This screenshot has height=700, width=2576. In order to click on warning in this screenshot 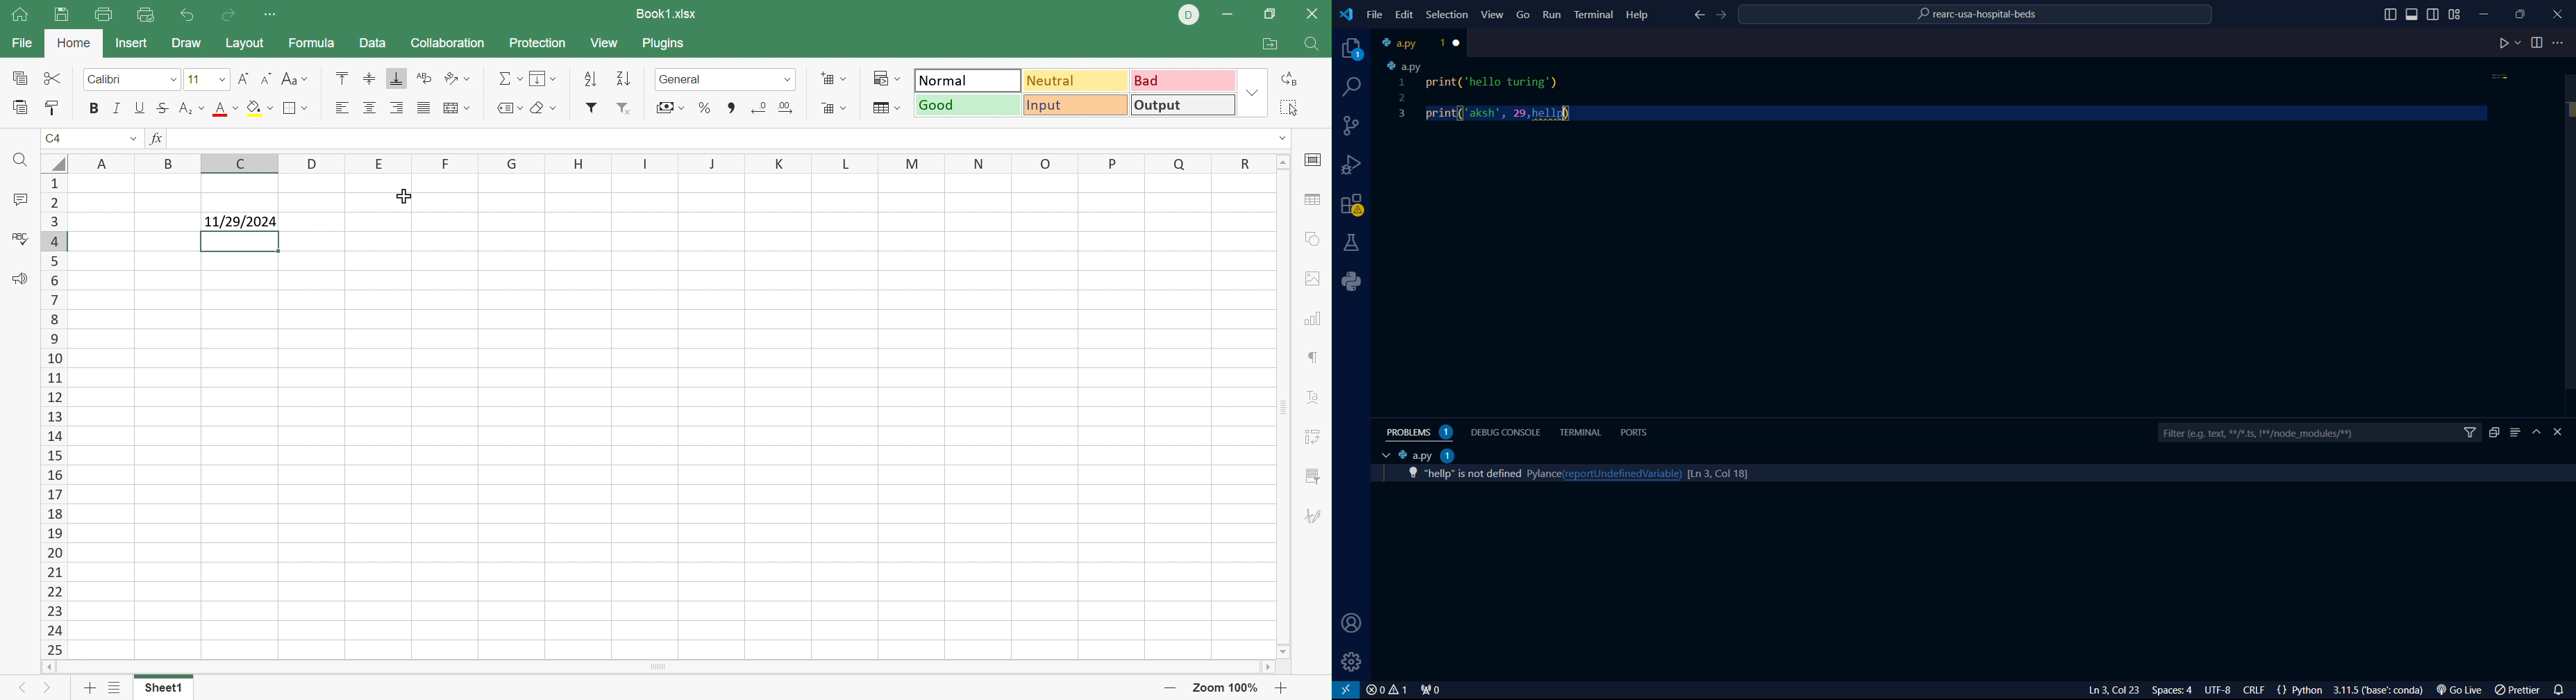, I will do `click(1352, 207)`.